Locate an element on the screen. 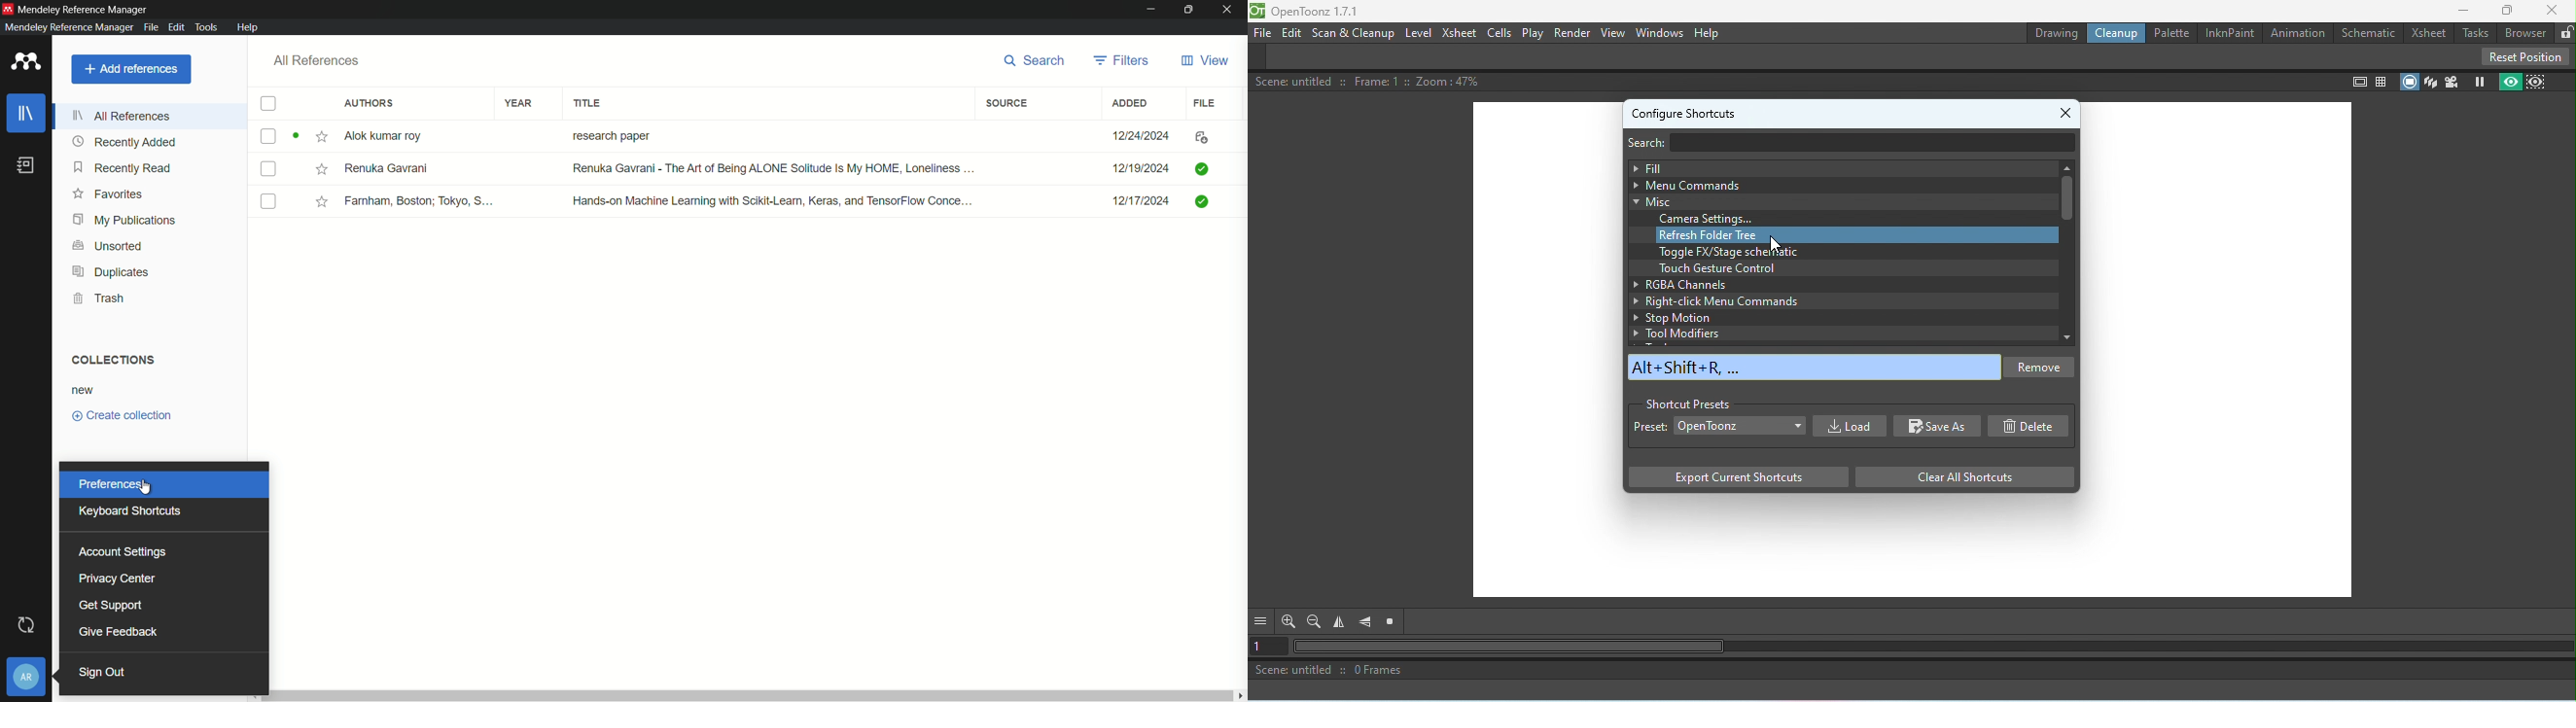 Image resolution: width=2576 pixels, height=728 pixels. Scene: untitled :: Frame: 1 :: Zoom :47% is located at coordinates (1370, 82).